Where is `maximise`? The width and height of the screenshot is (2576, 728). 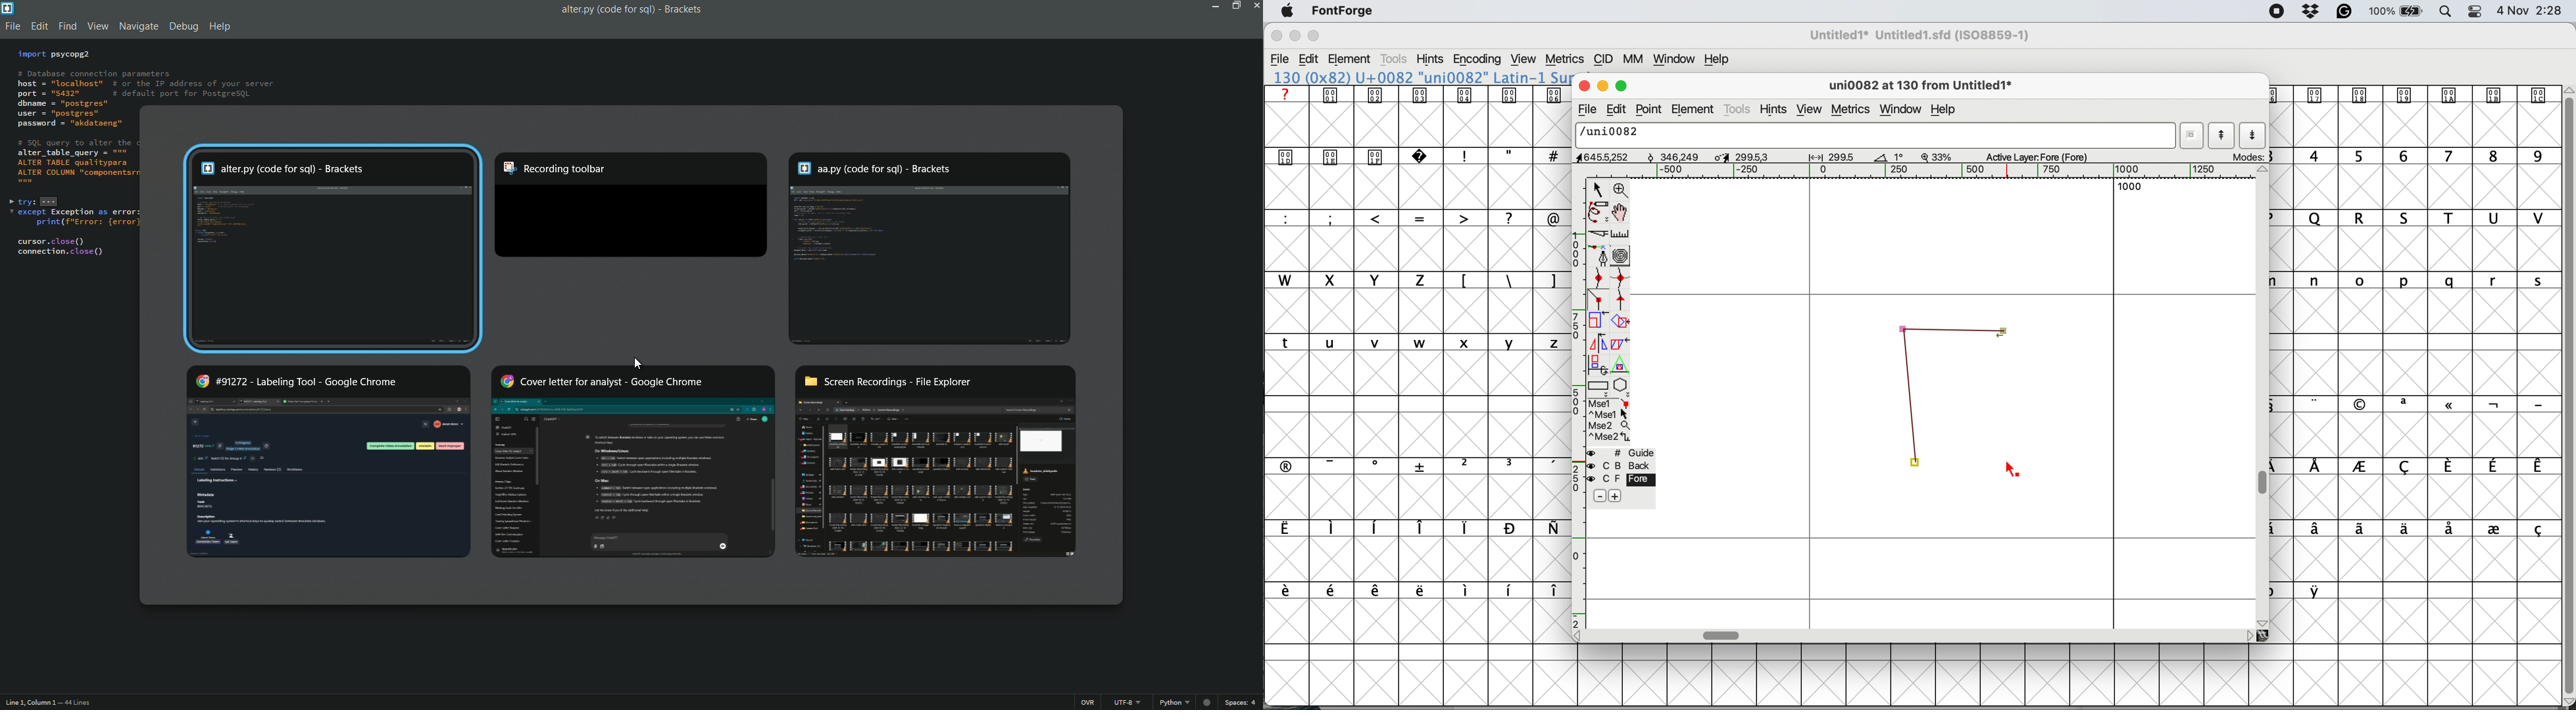
maximise is located at coordinates (1315, 36).